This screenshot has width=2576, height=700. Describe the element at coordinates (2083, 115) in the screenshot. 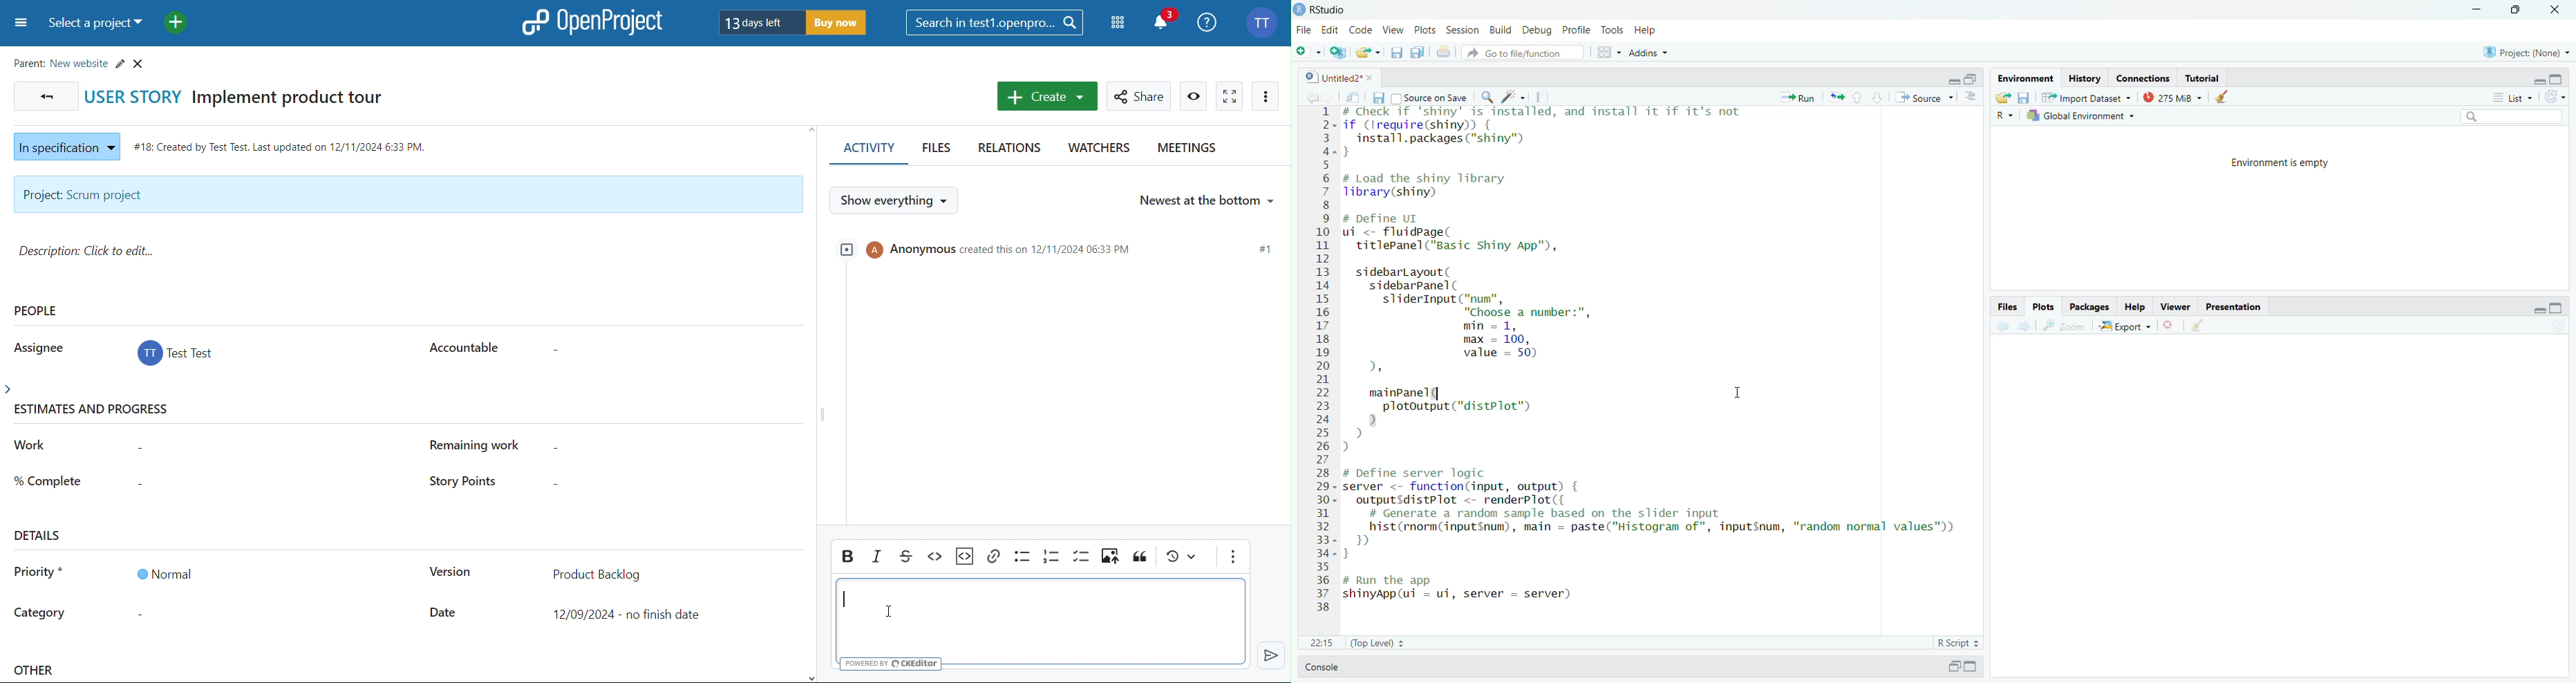

I see `Global Environment` at that location.